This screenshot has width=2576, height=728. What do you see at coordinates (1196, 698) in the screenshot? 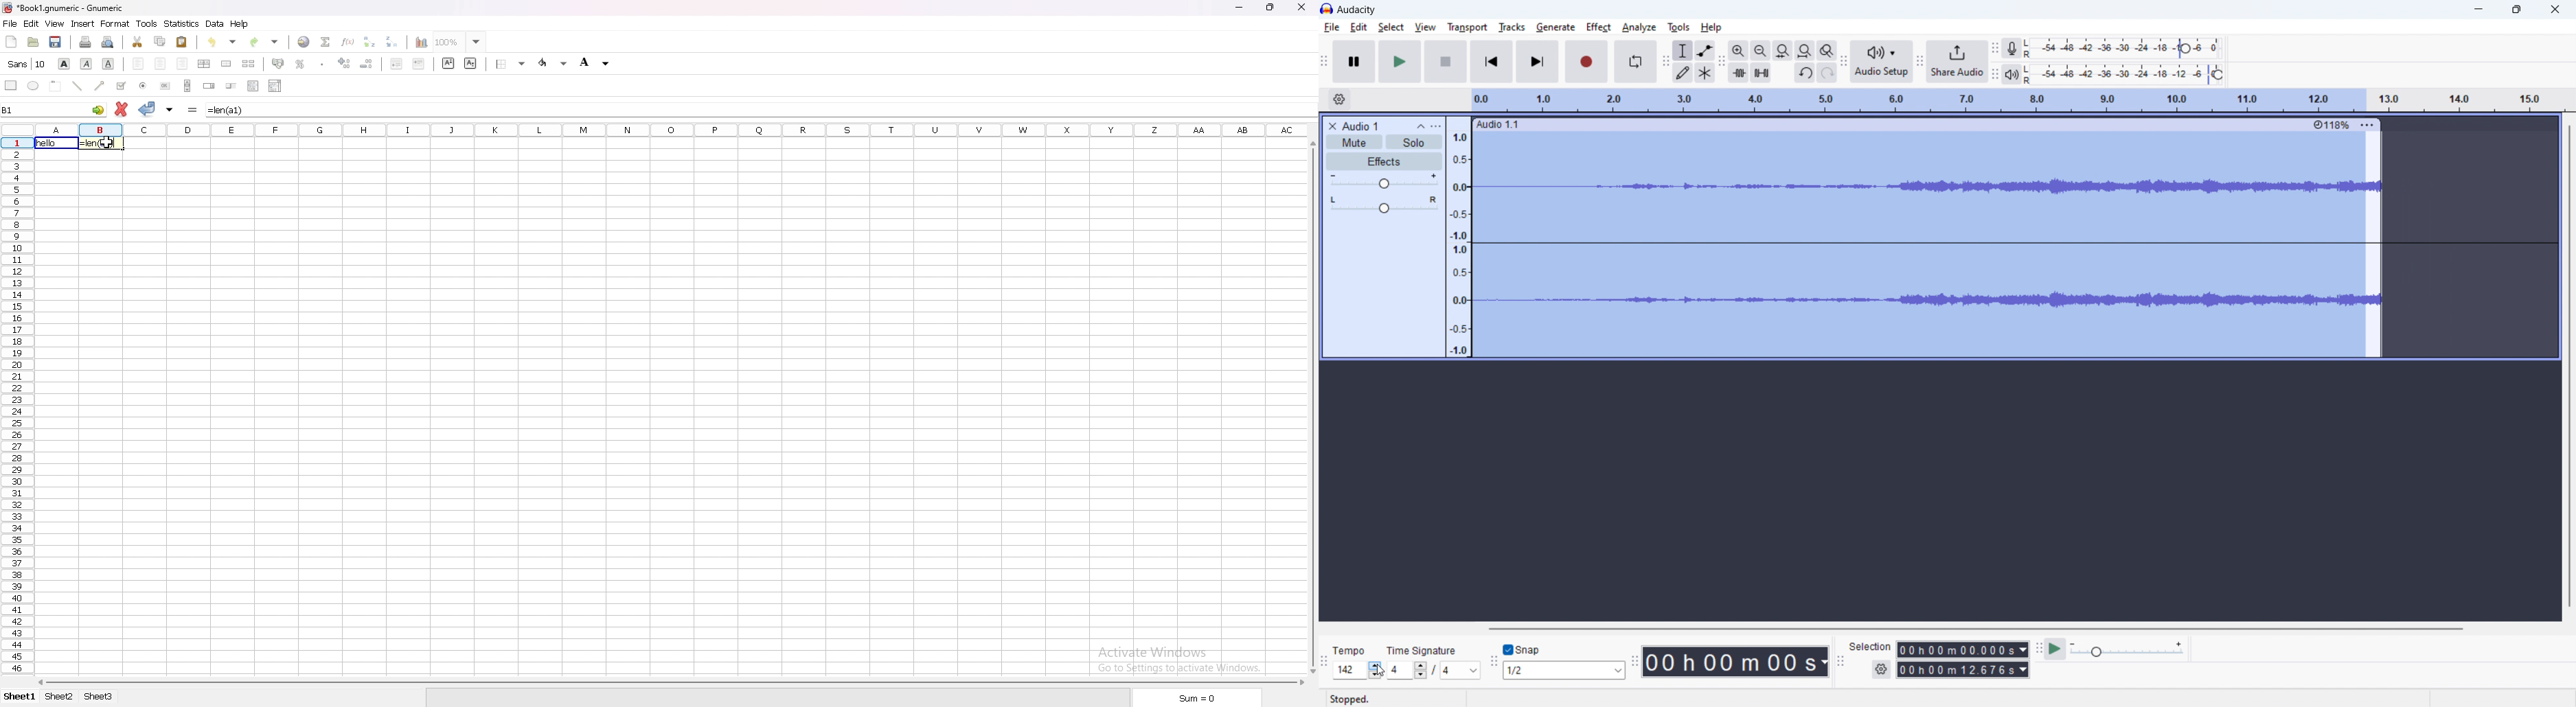
I see `sum` at bounding box center [1196, 698].